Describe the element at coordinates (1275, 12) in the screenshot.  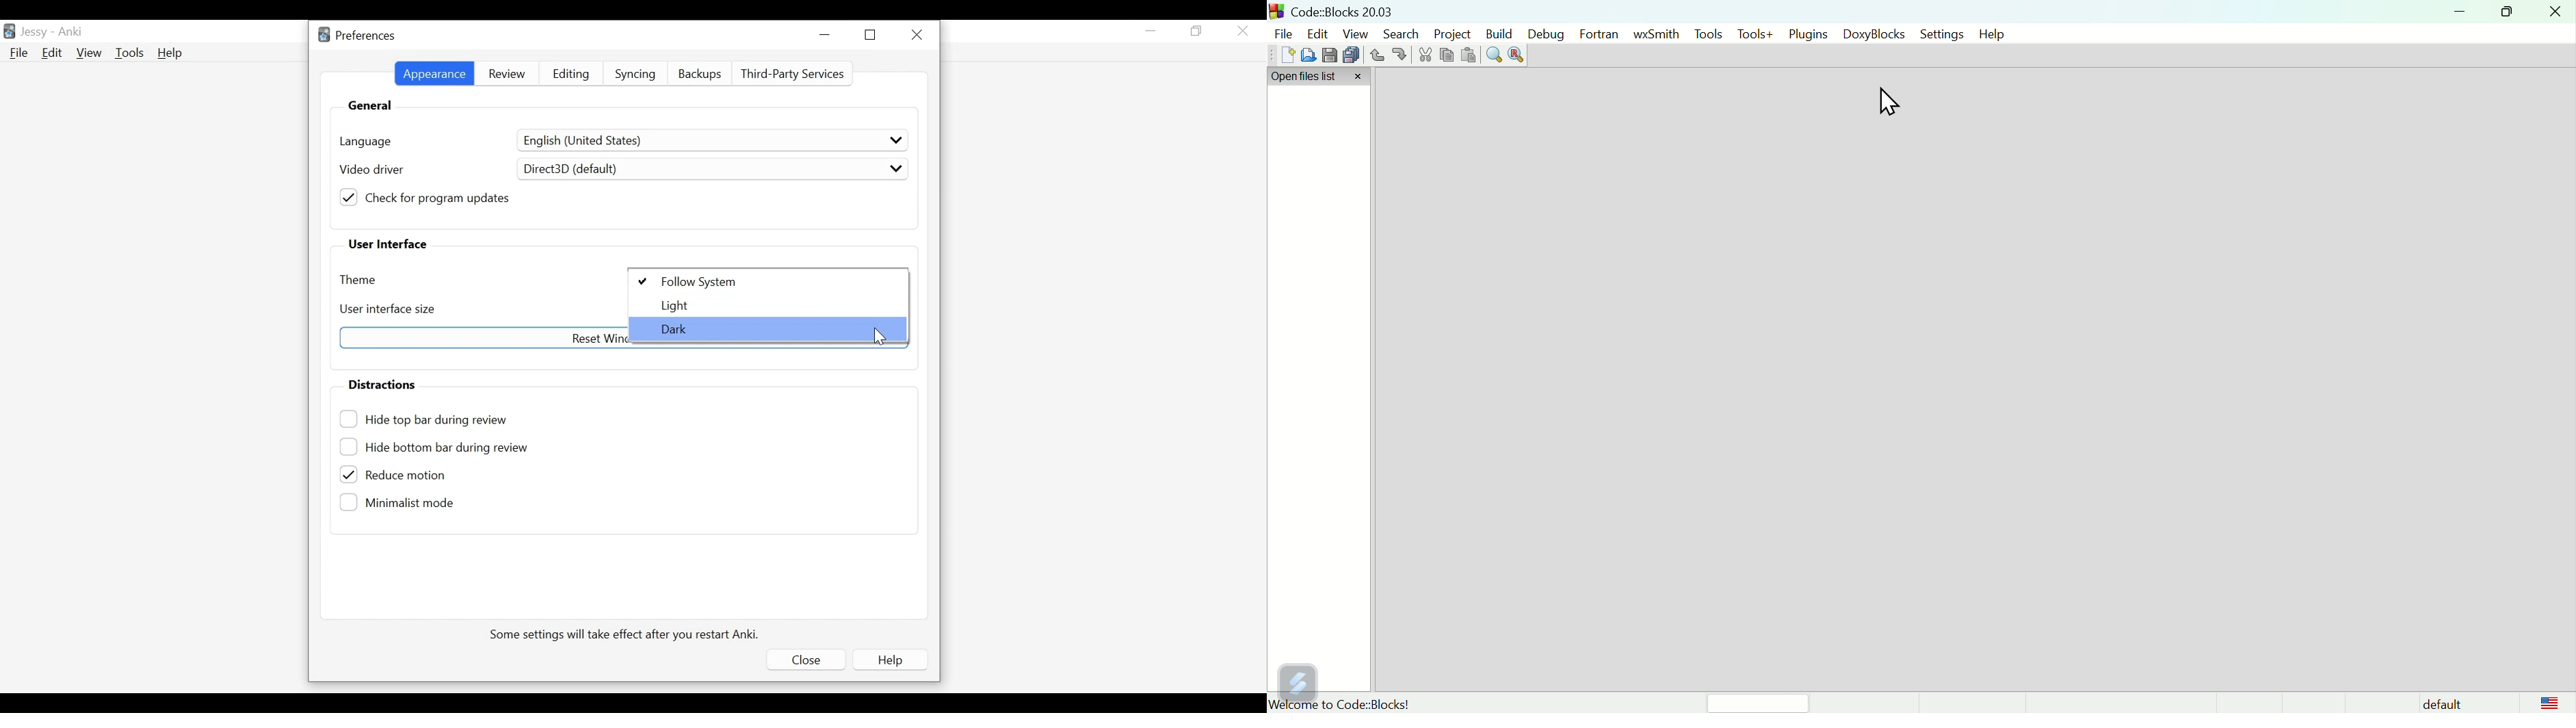
I see `app logo` at that location.